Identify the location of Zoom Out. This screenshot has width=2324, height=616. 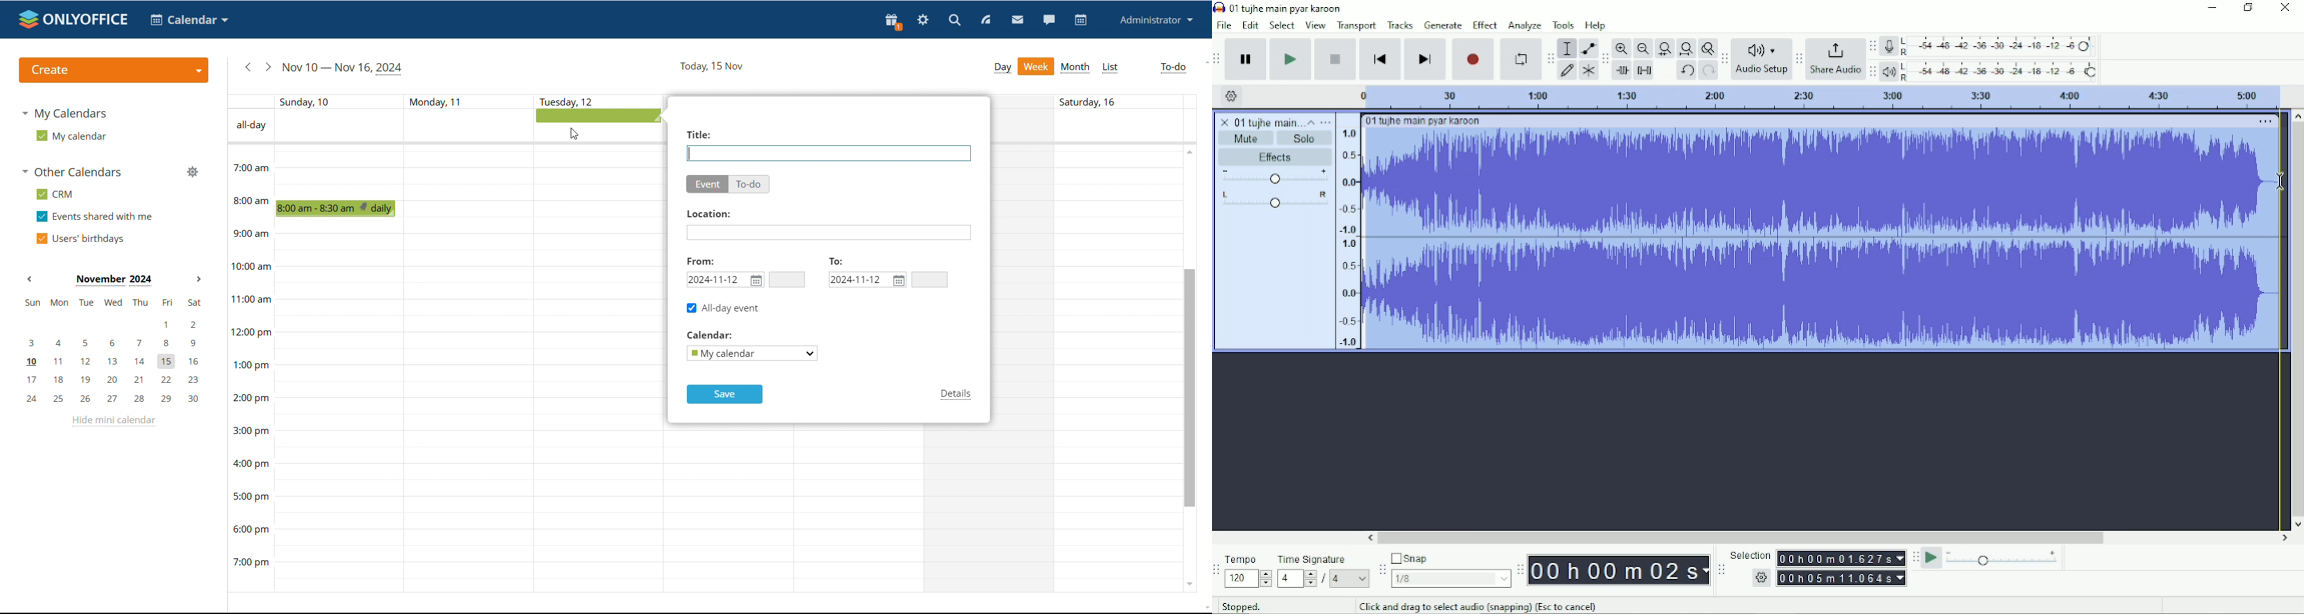
(1642, 49).